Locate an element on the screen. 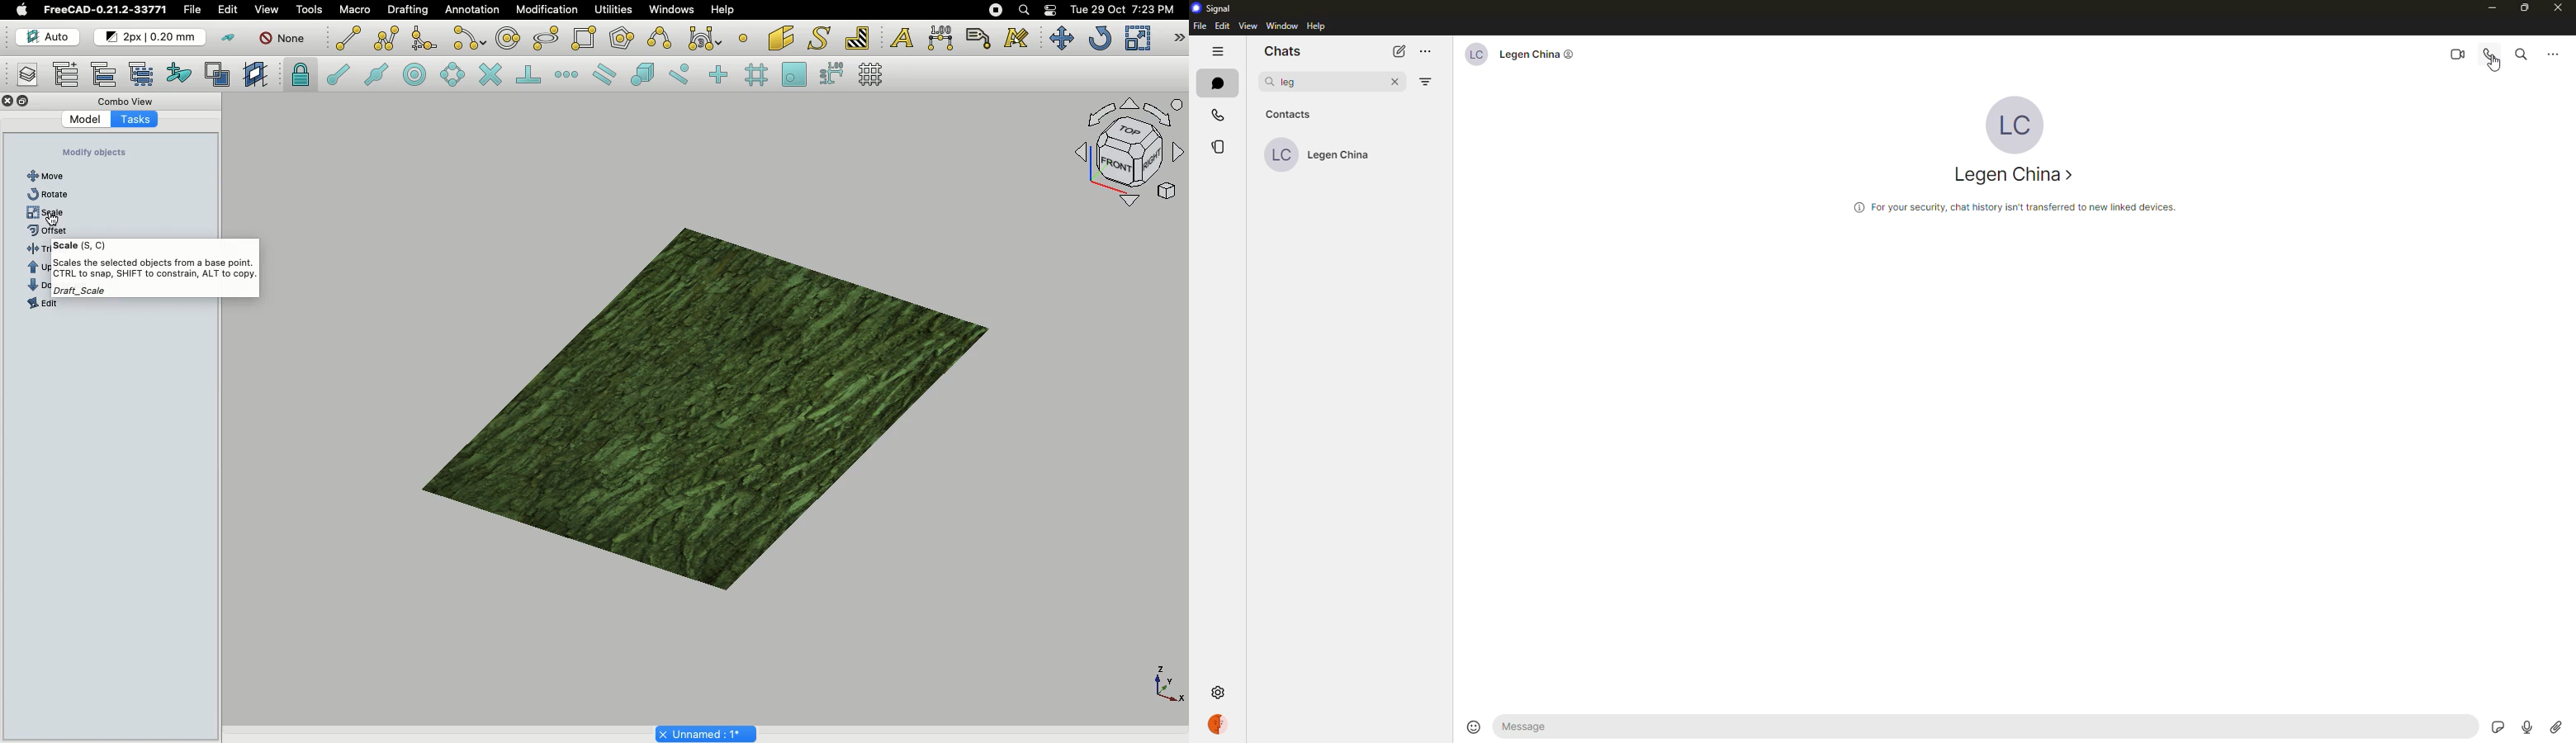  Create objects is located at coordinates (93, 153).